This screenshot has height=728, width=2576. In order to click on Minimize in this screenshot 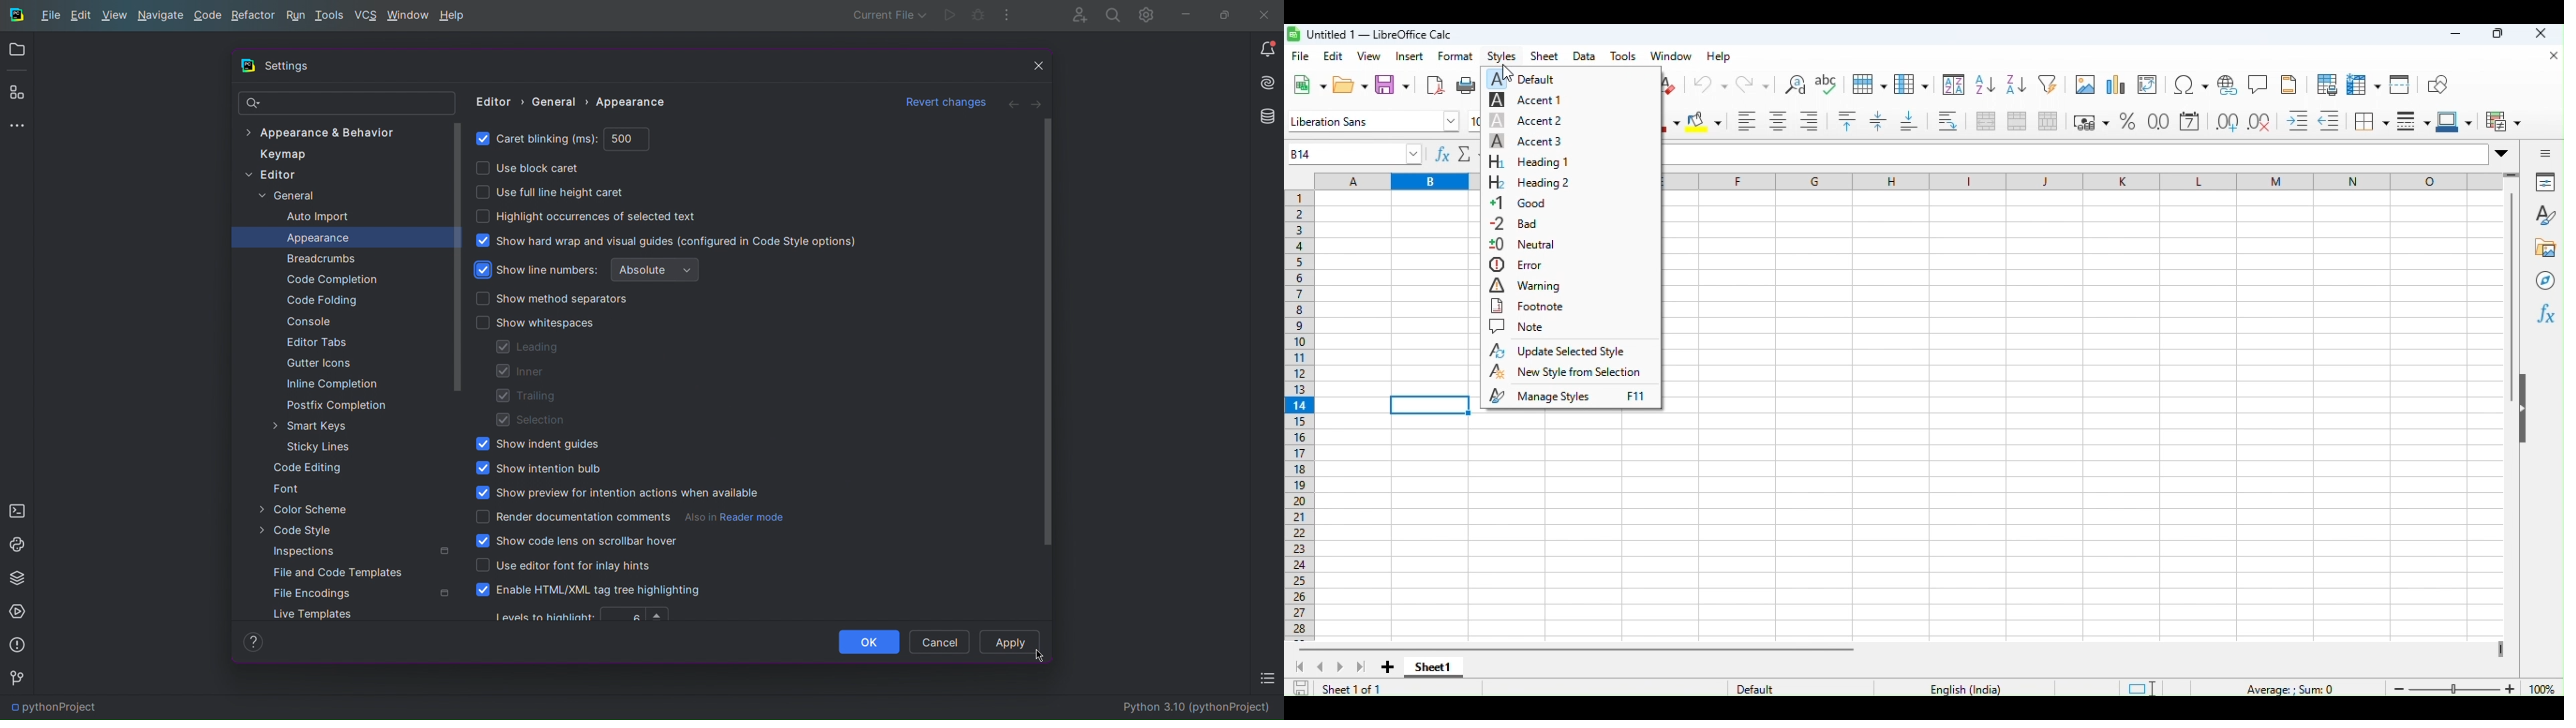, I will do `click(1185, 14)`.